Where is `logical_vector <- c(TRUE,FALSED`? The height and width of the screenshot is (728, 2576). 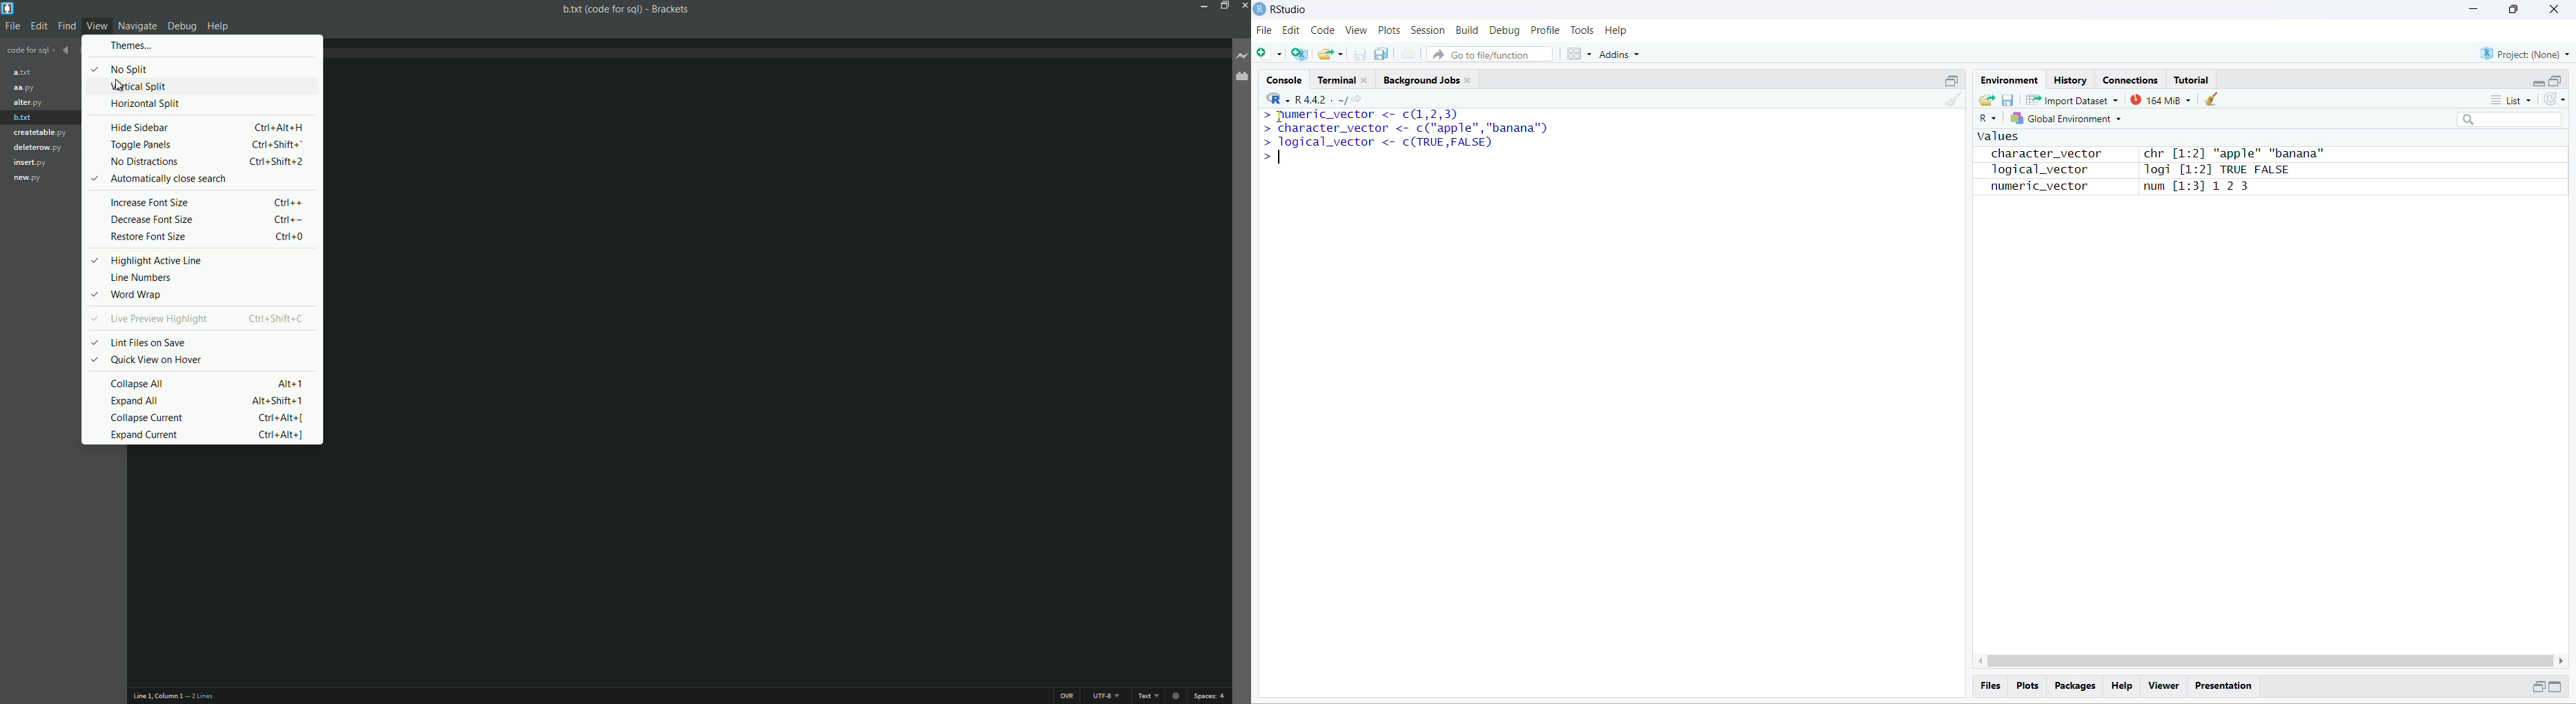
logical_vector <- c(TRUE,FALSED is located at coordinates (1377, 142).